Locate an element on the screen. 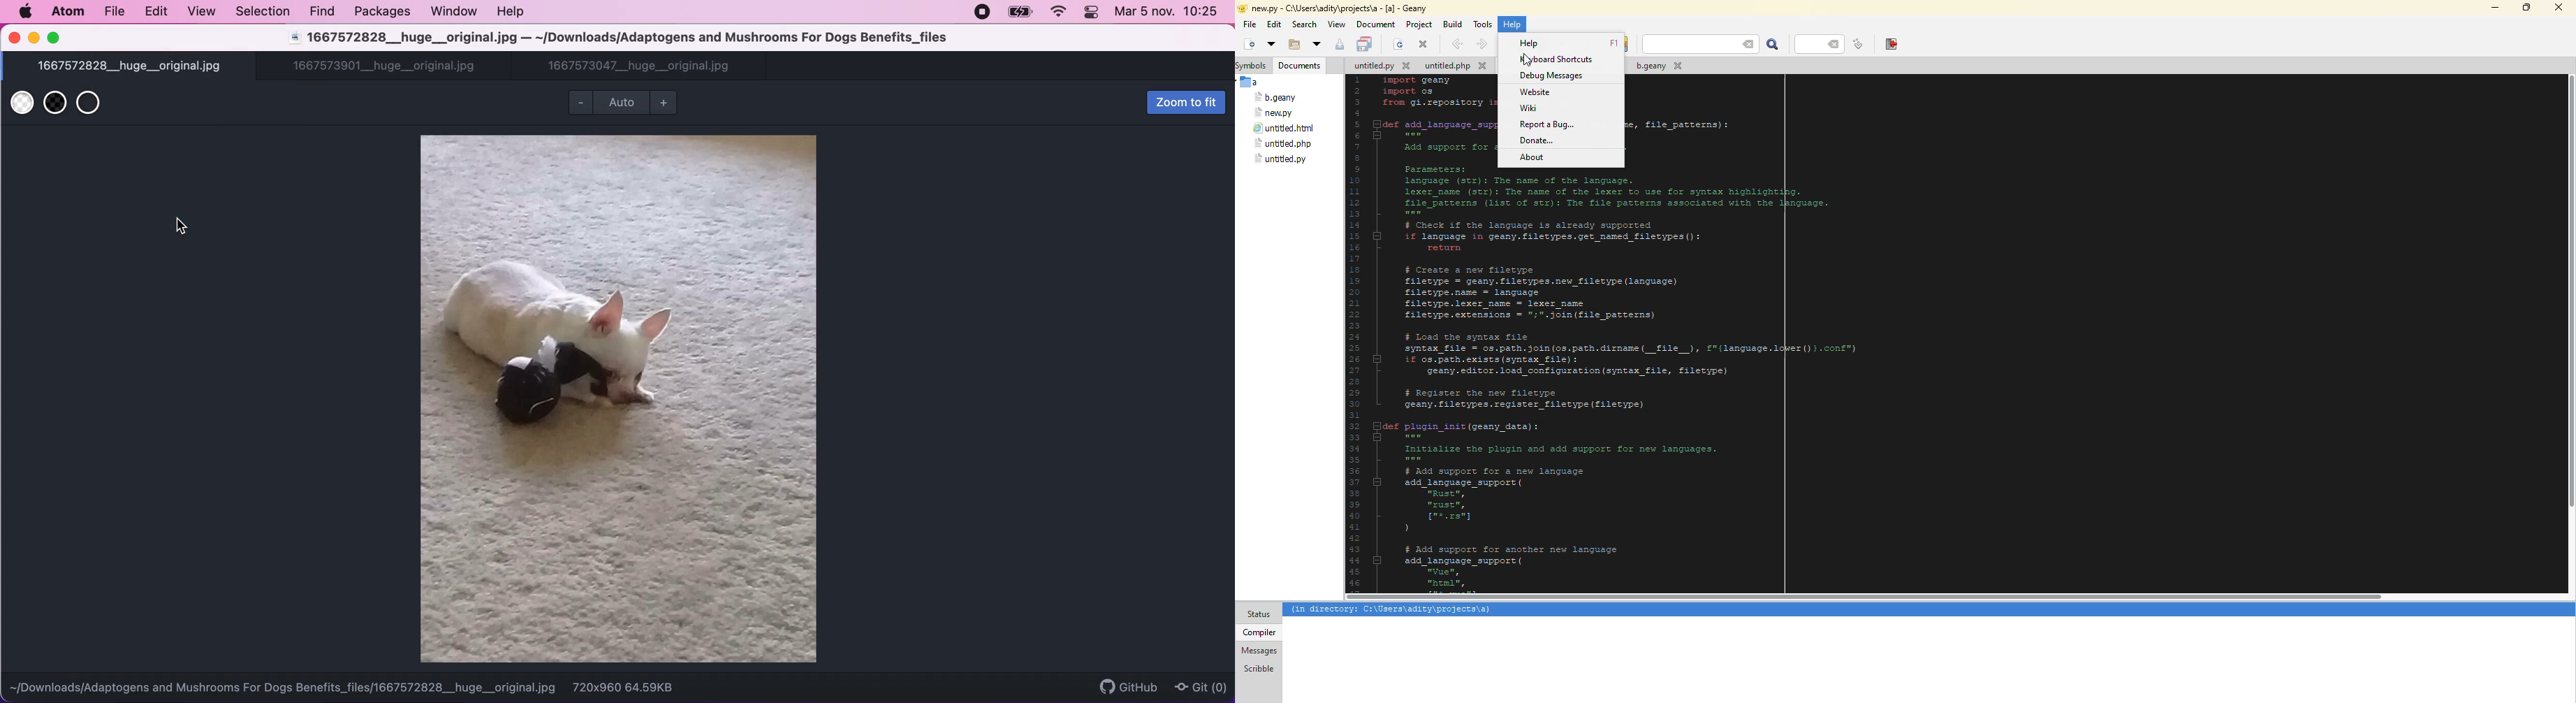  file image is located at coordinates (619, 398).